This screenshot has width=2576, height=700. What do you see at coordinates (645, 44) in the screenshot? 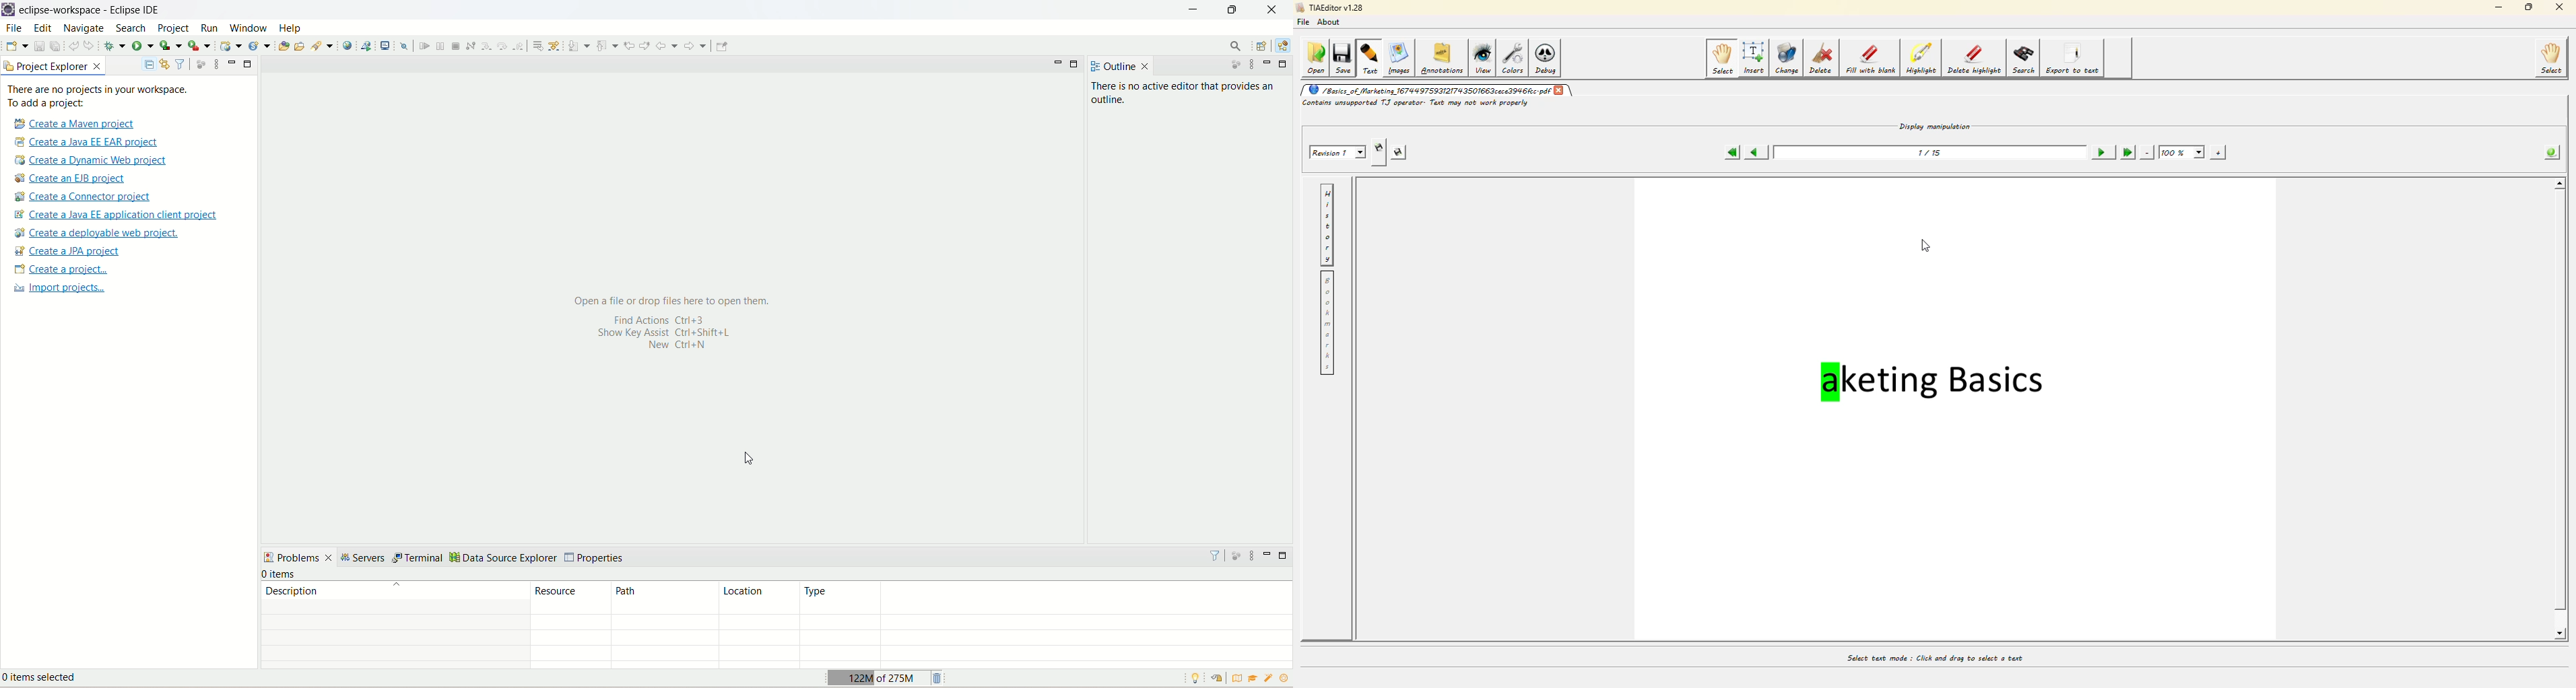
I see `next edit location` at bounding box center [645, 44].